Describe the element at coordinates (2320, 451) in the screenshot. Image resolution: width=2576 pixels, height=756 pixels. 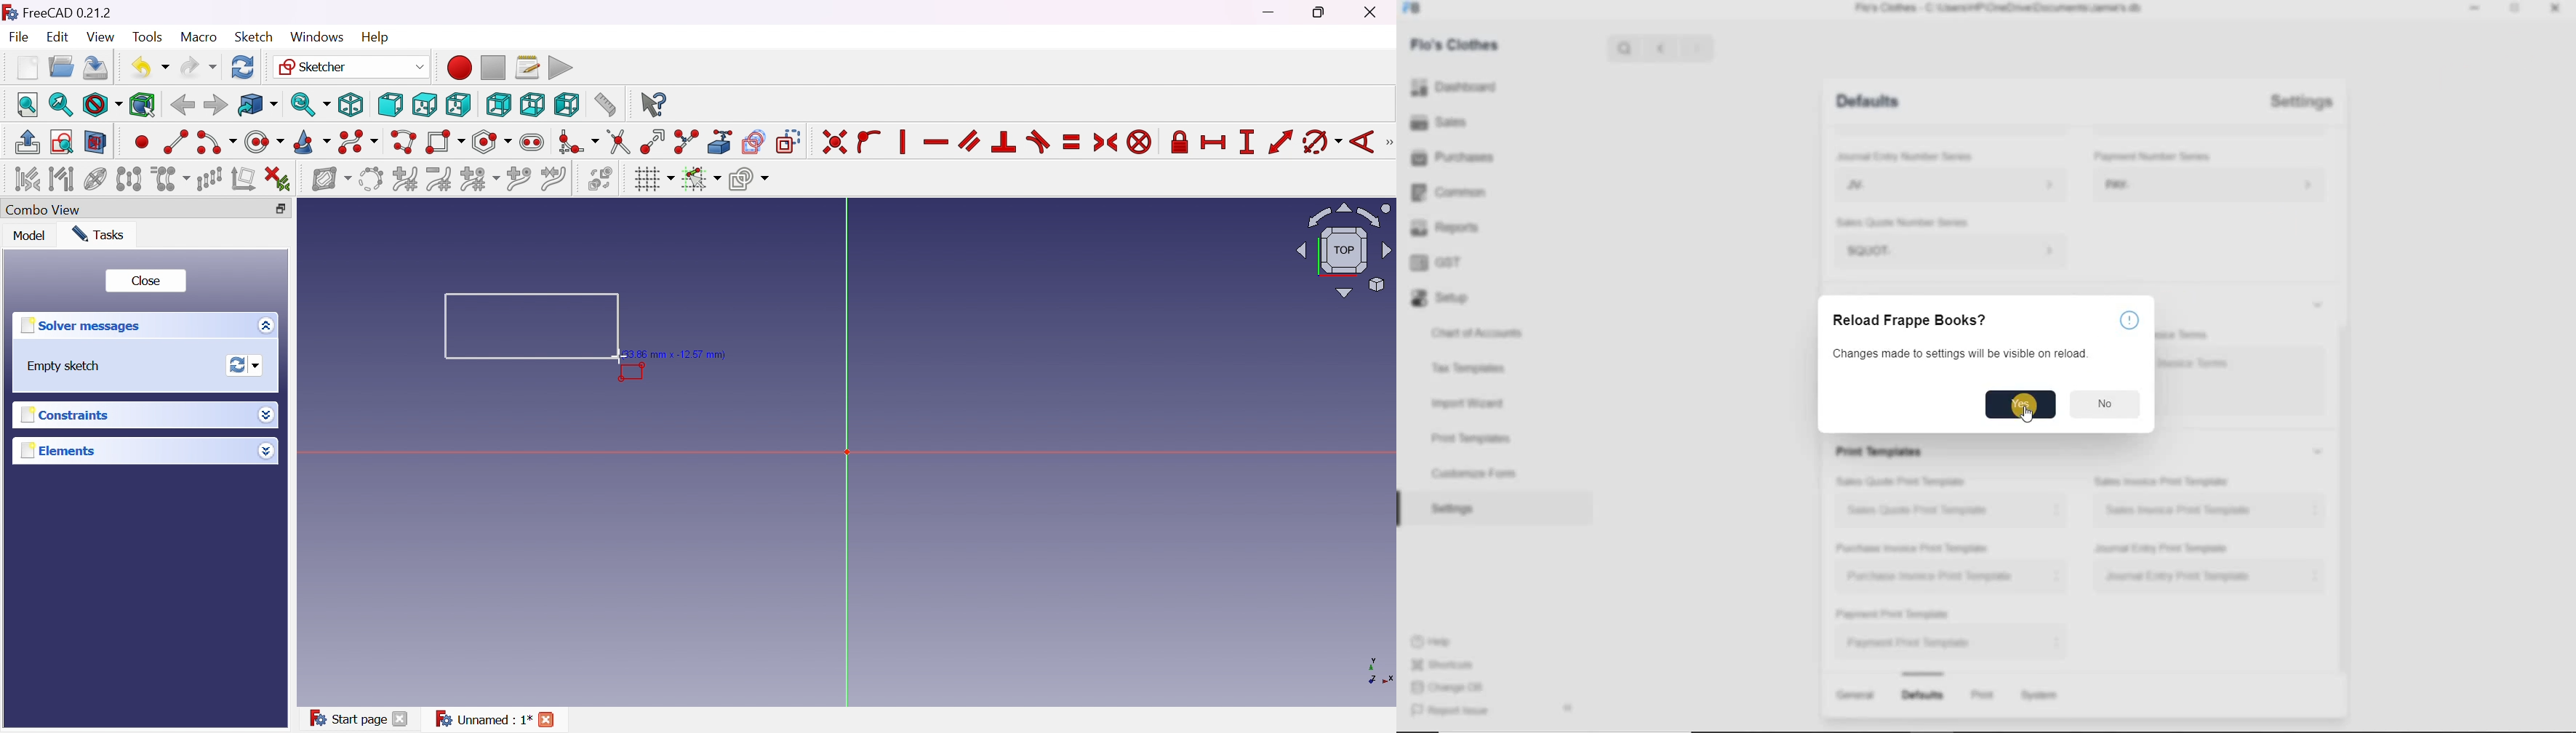
I see `Expand` at that location.